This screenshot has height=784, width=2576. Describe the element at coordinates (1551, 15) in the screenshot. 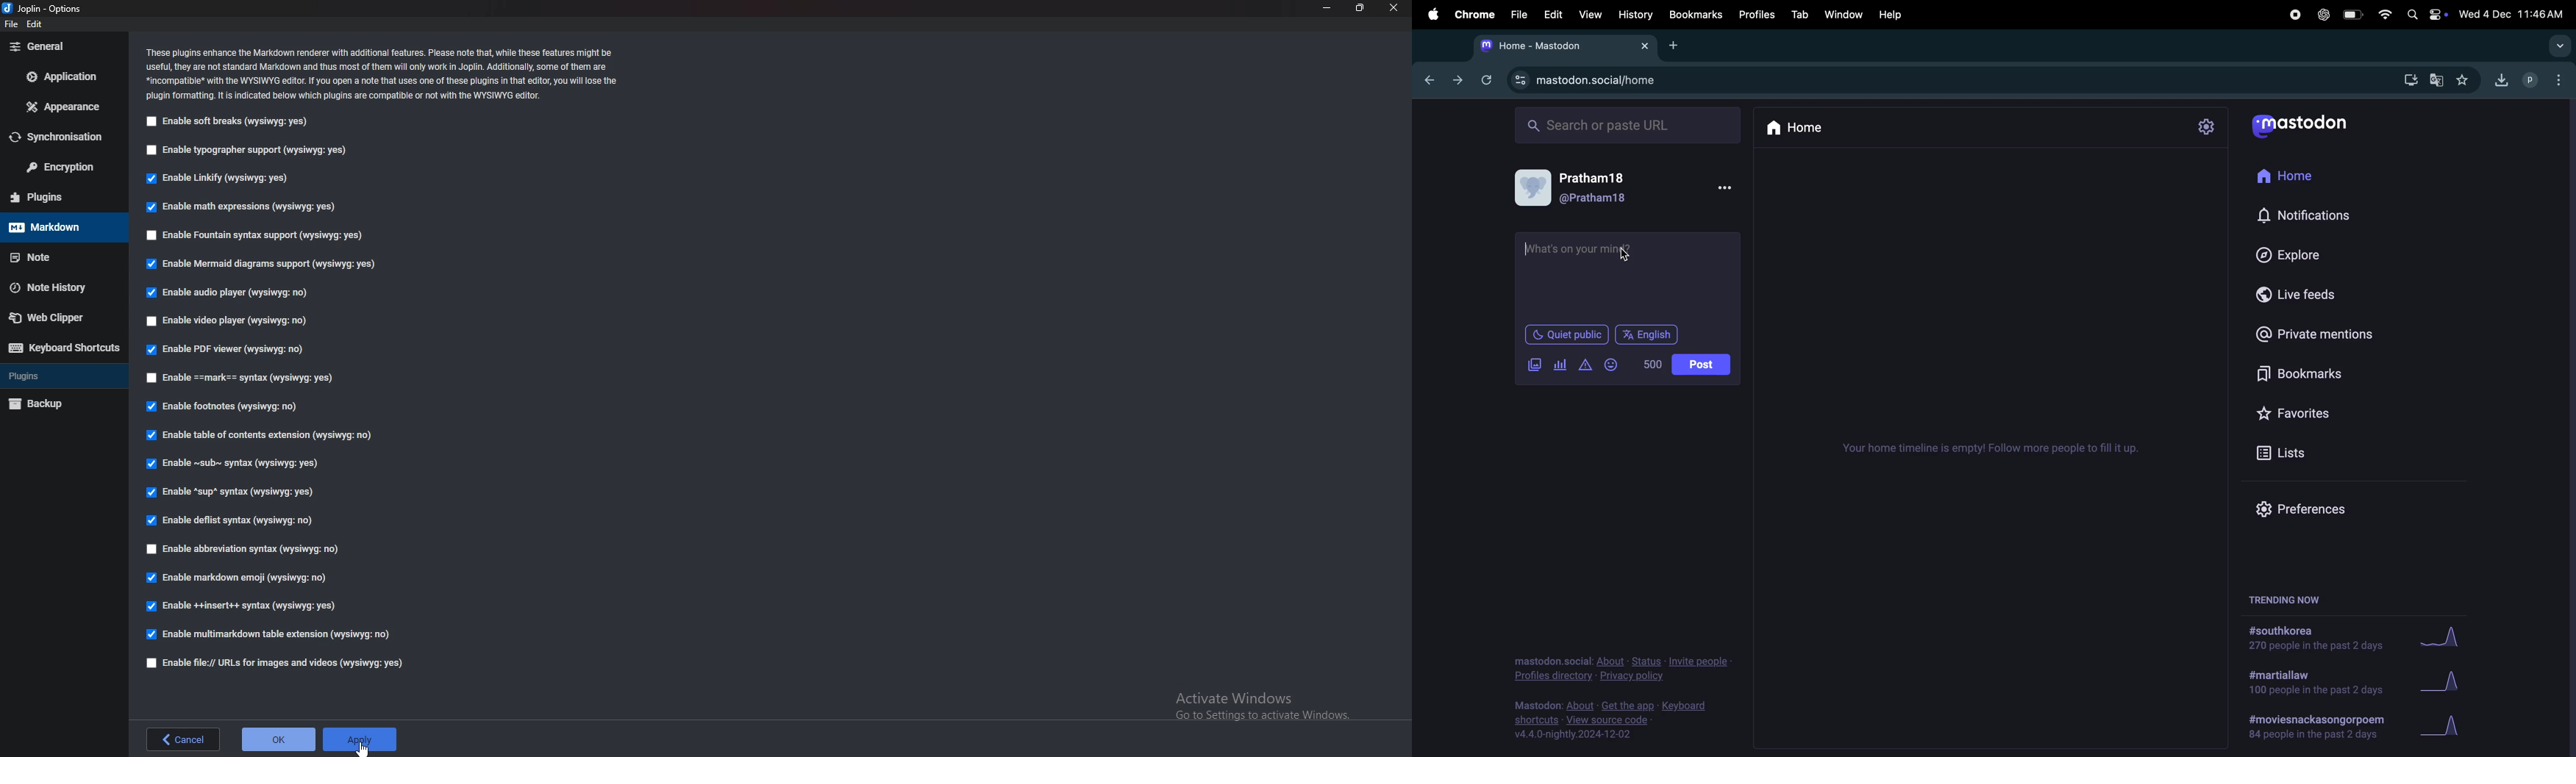

I see `Edit` at that location.